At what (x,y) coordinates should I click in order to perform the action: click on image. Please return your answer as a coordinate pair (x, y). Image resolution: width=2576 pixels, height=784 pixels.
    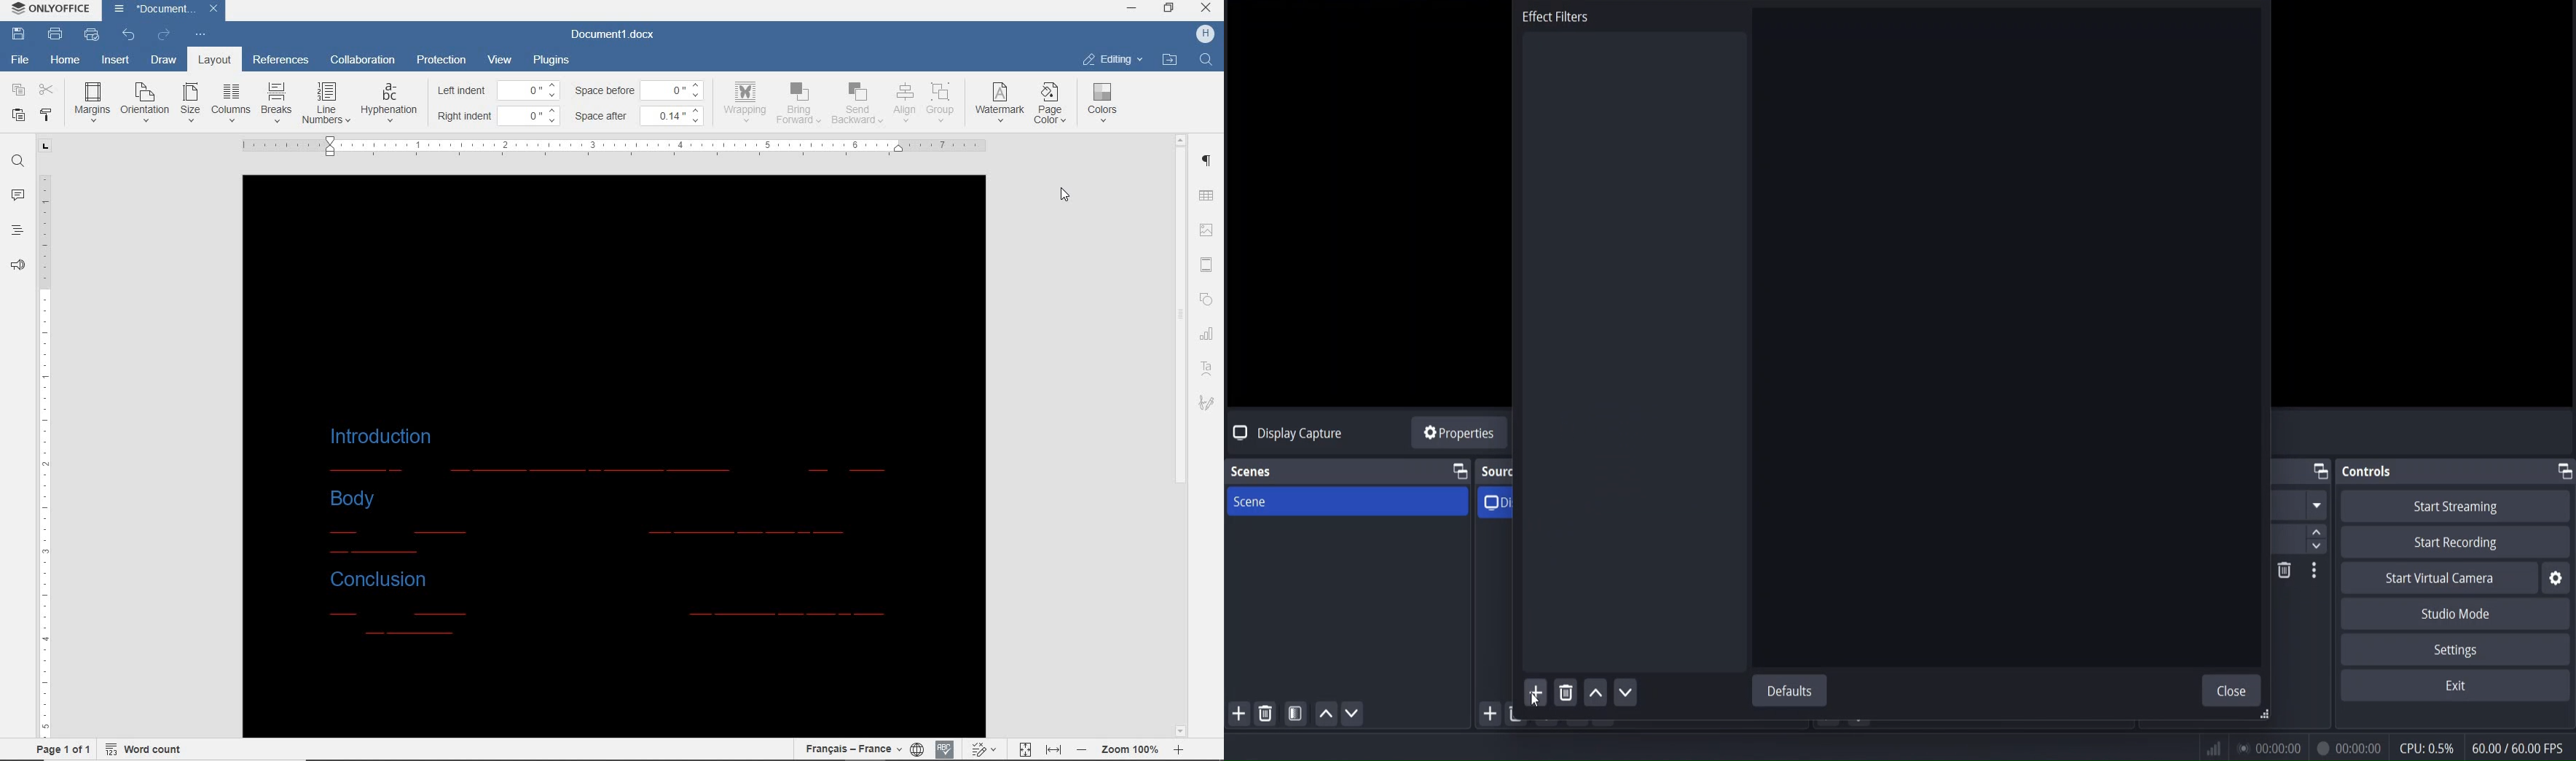
    Looking at the image, I should click on (1208, 232).